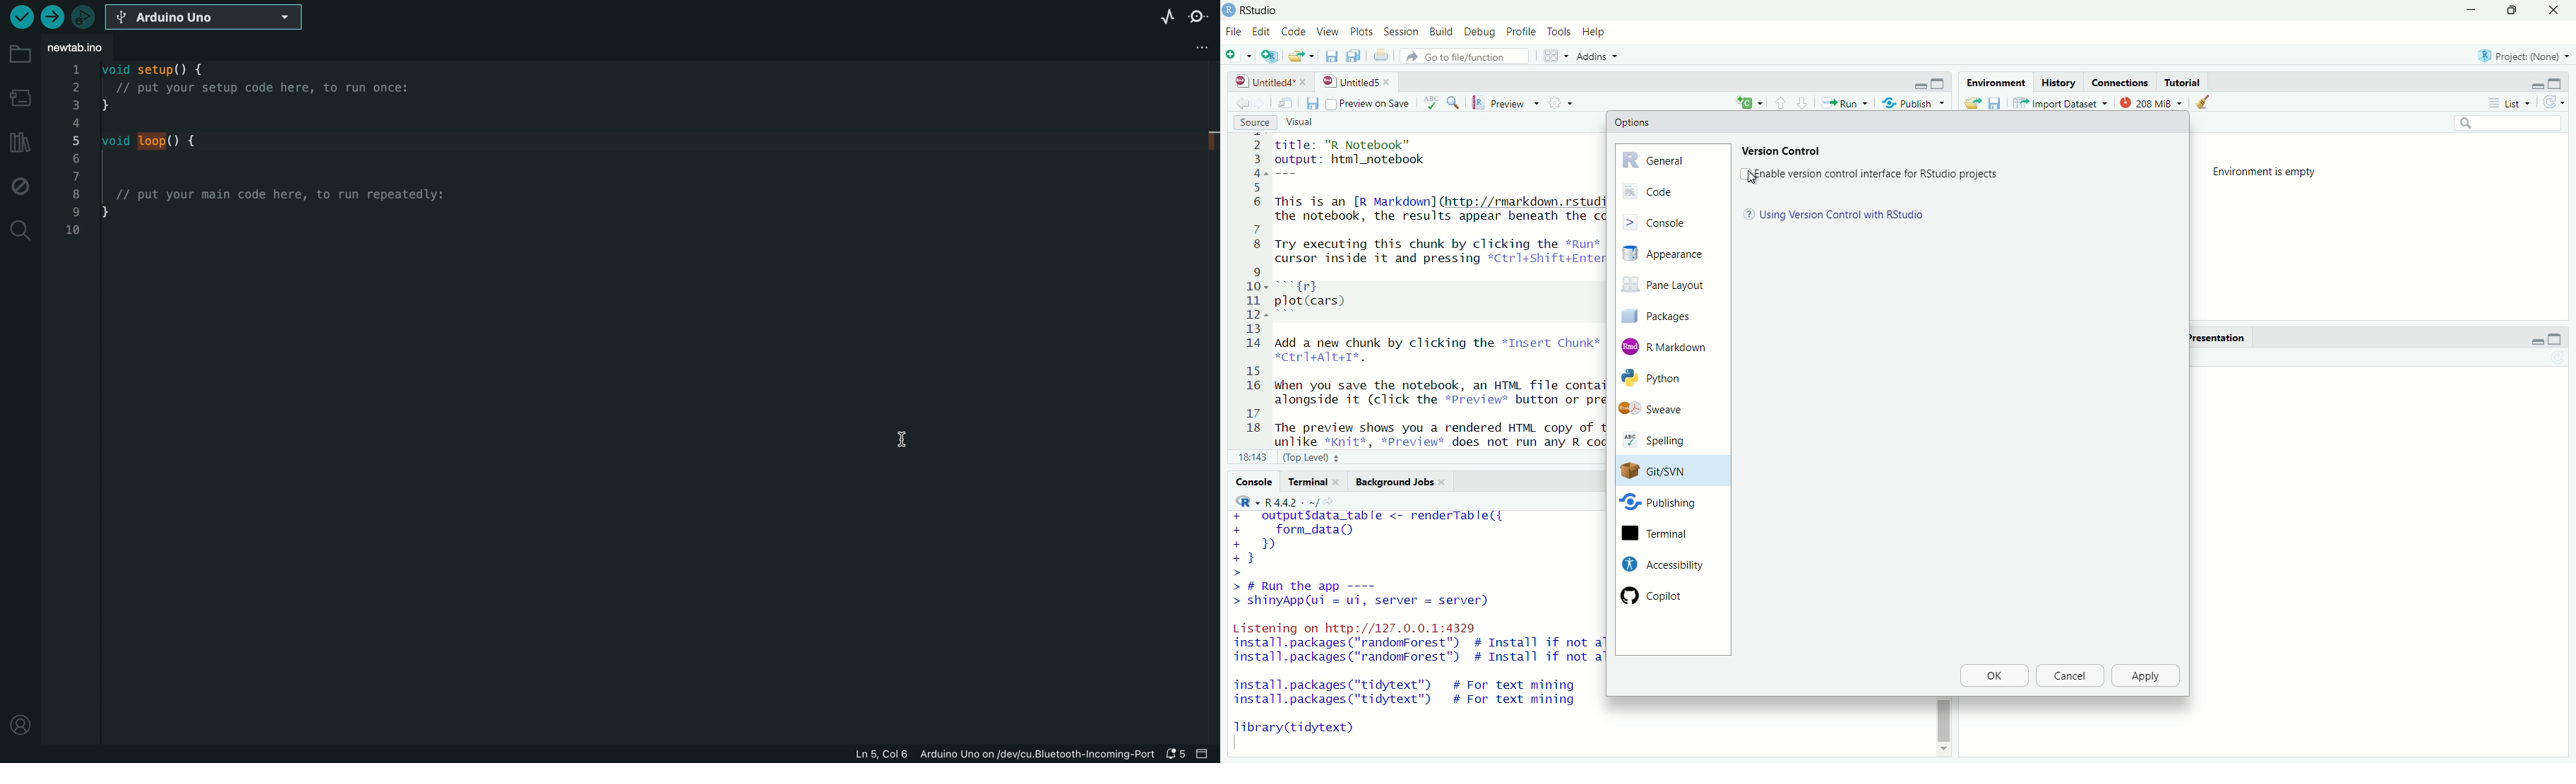  I want to click on Code, so click(1292, 32).